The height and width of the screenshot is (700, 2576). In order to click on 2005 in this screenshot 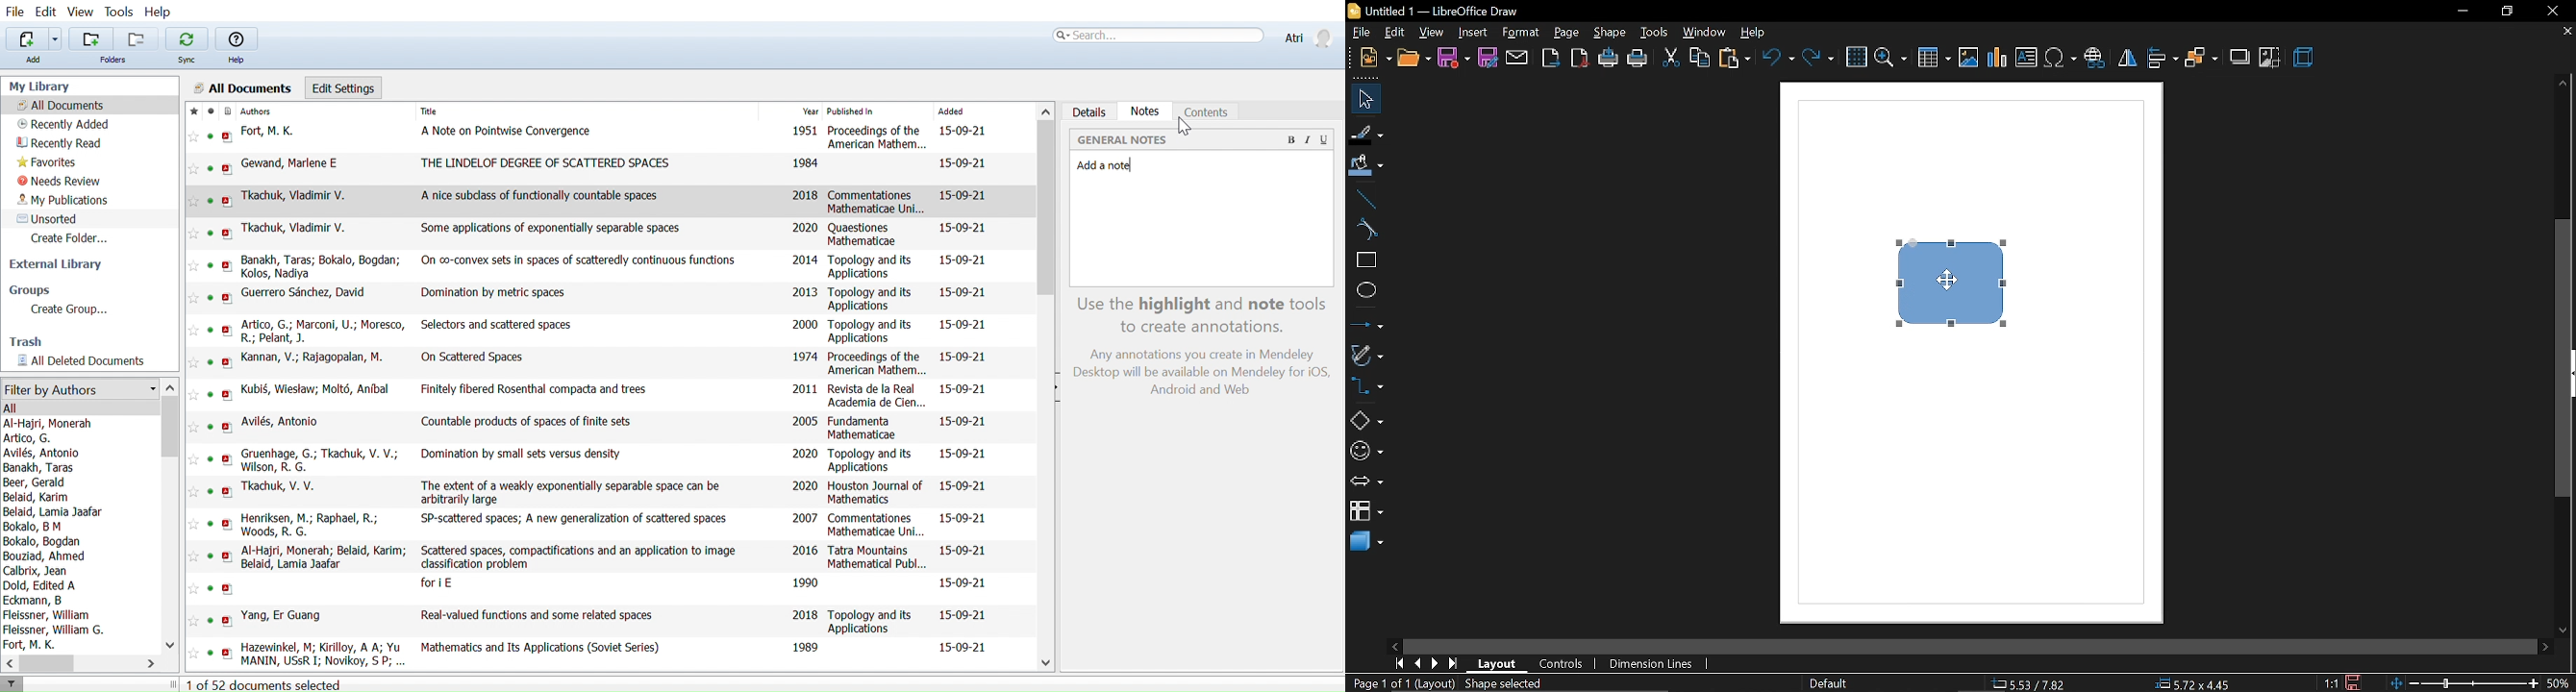, I will do `click(803, 422)`.